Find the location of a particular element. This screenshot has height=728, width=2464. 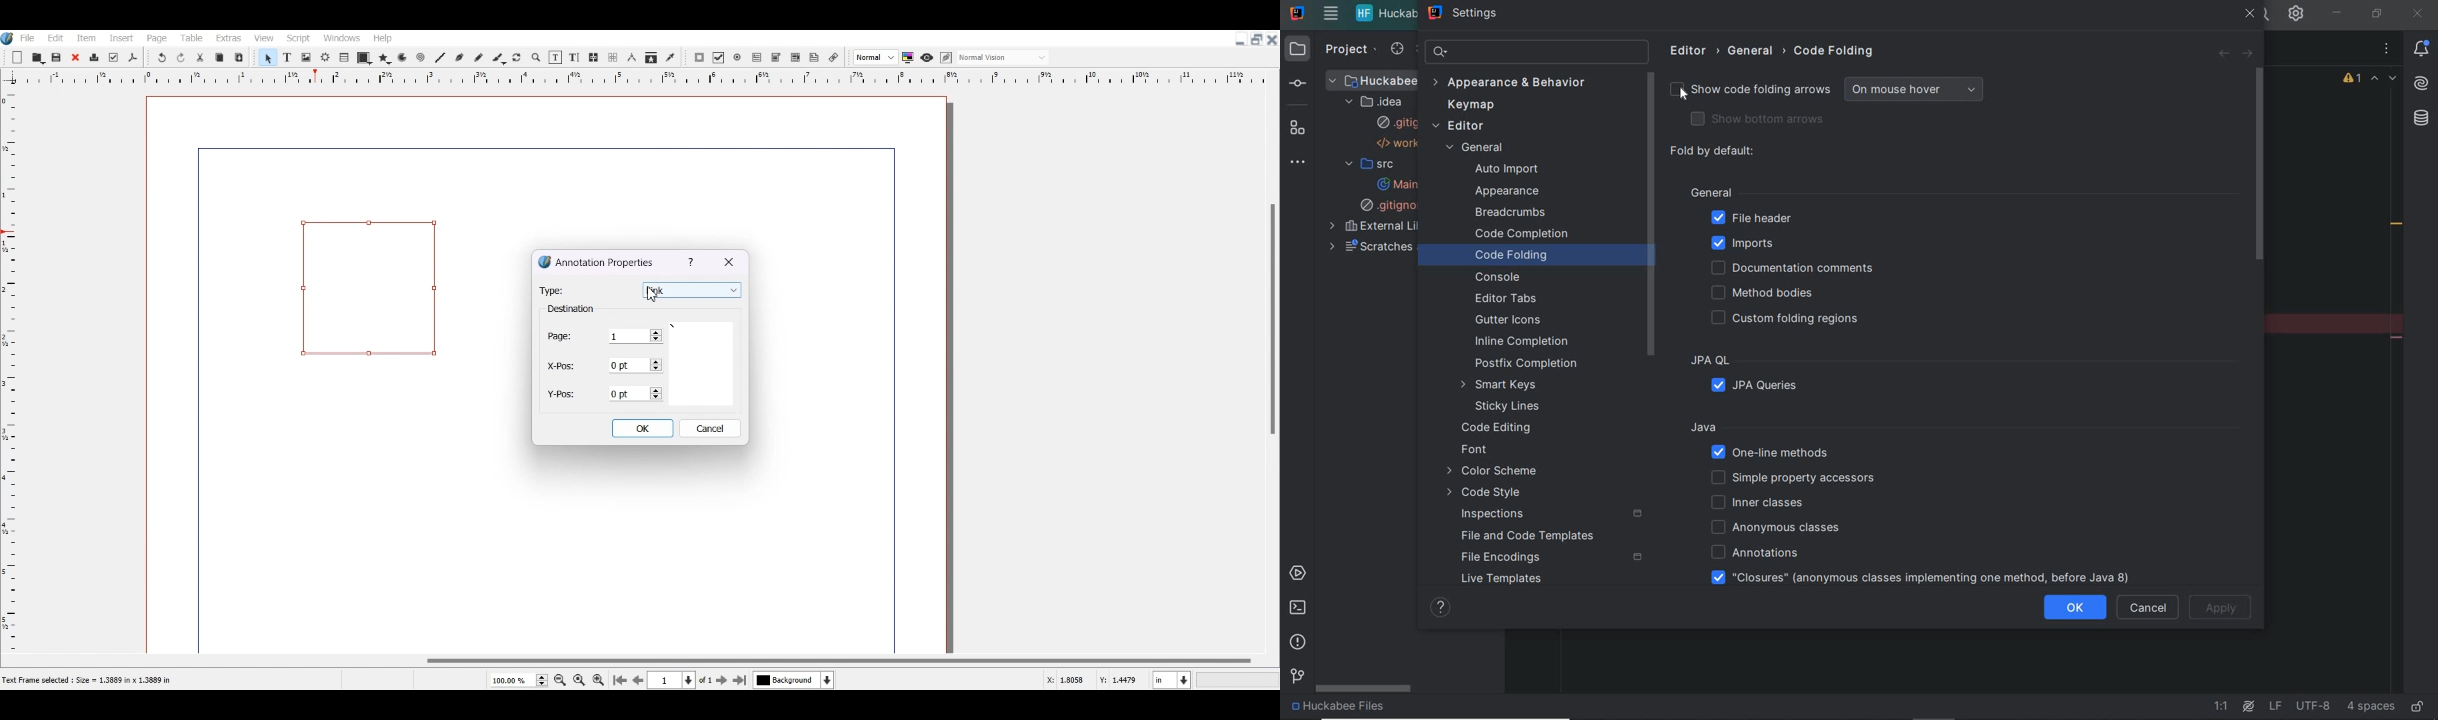

Insert is located at coordinates (120, 38).